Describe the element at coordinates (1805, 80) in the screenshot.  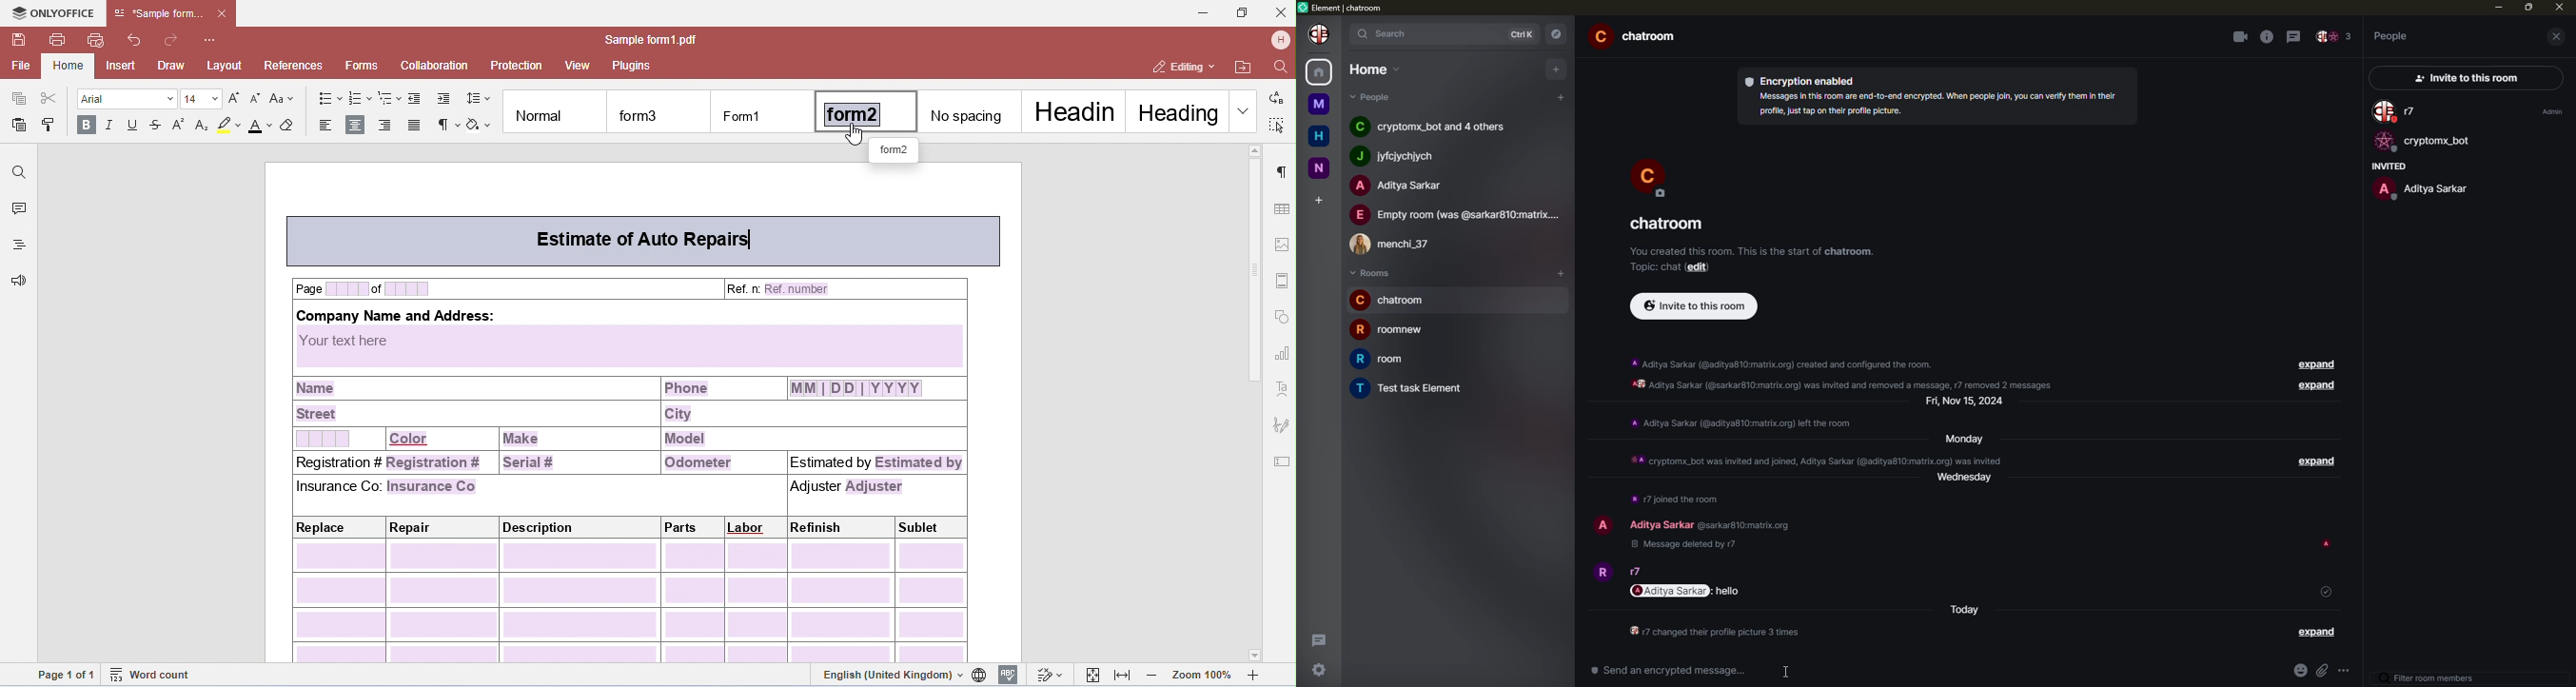
I see `encryption enabled` at that location.